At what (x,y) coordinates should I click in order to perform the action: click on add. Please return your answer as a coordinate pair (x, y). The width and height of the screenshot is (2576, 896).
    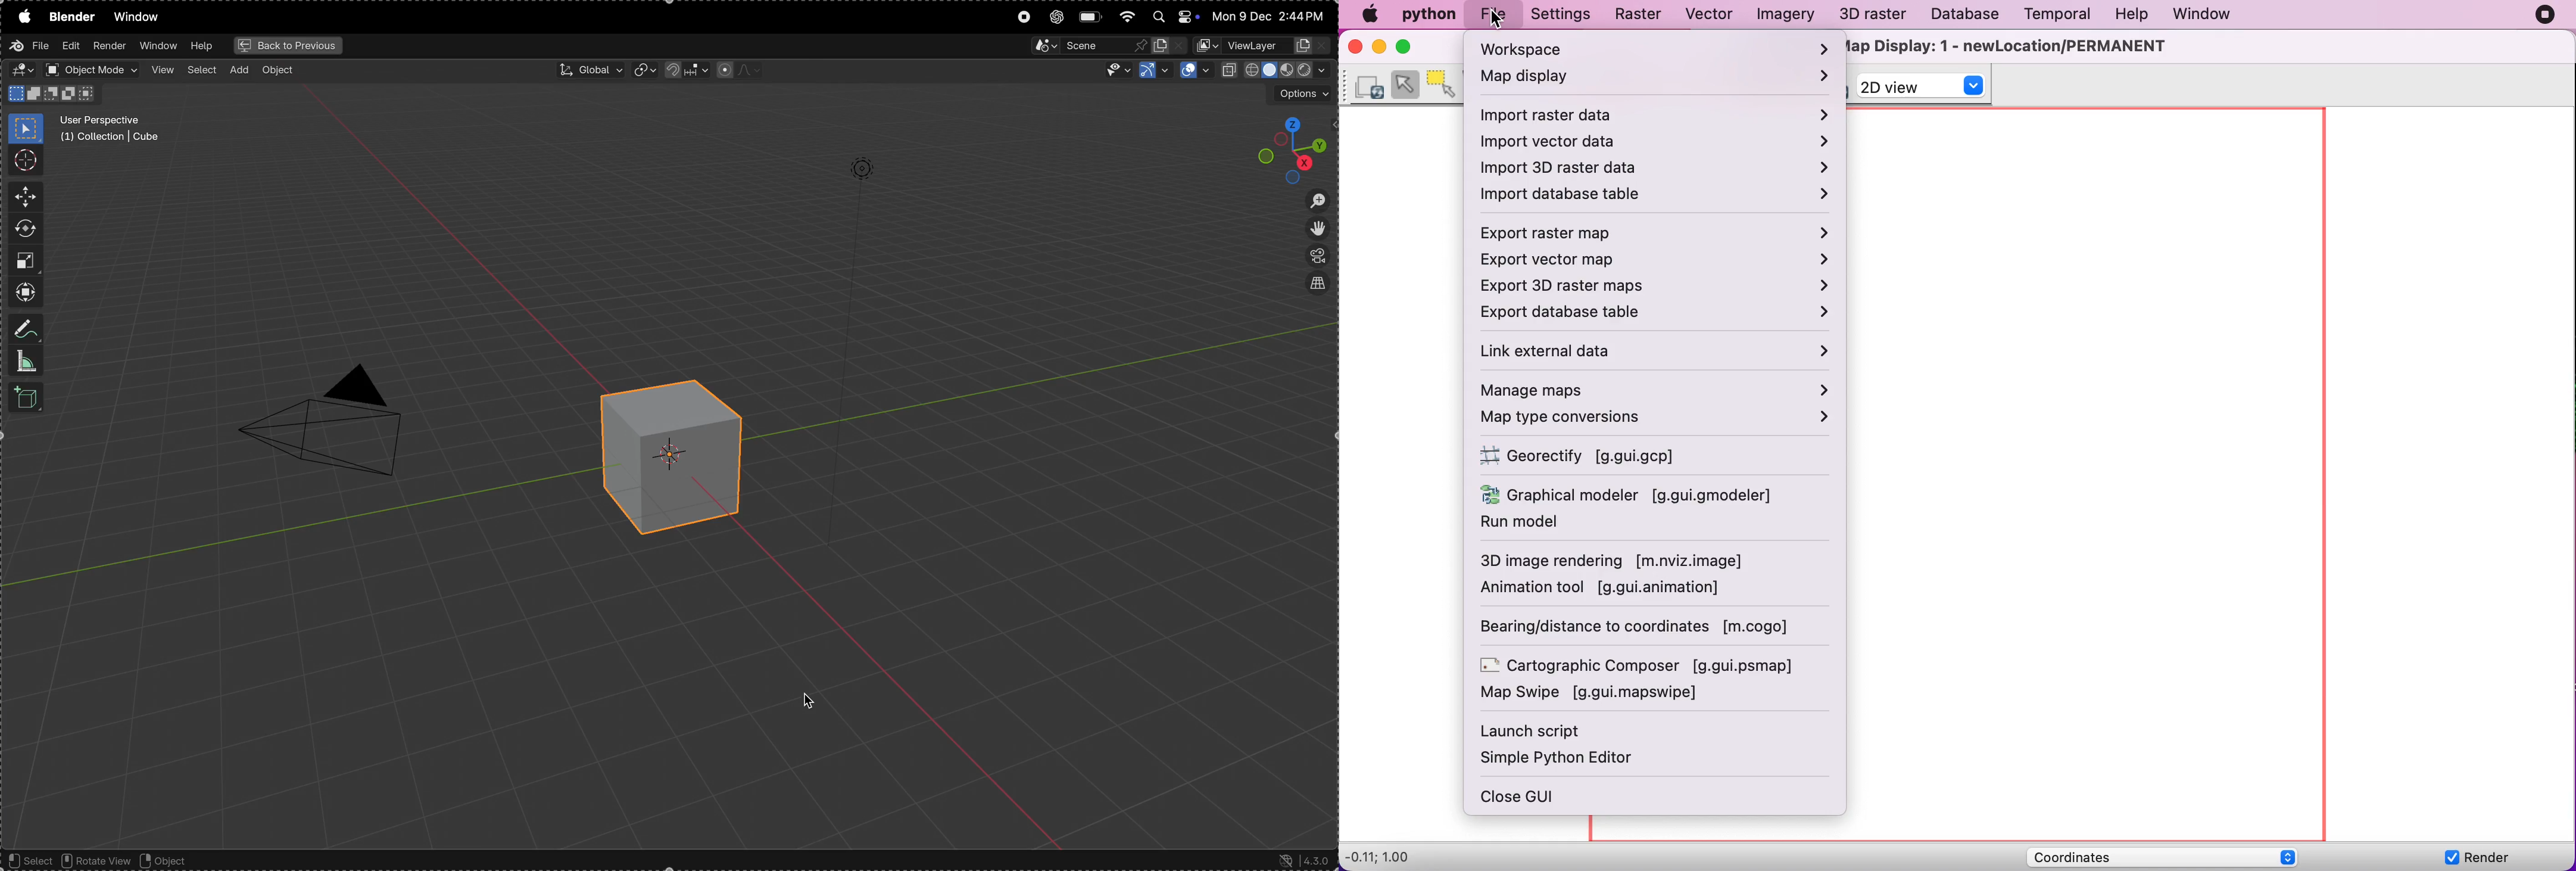
    Looking at the image, I should click on (242, 70).